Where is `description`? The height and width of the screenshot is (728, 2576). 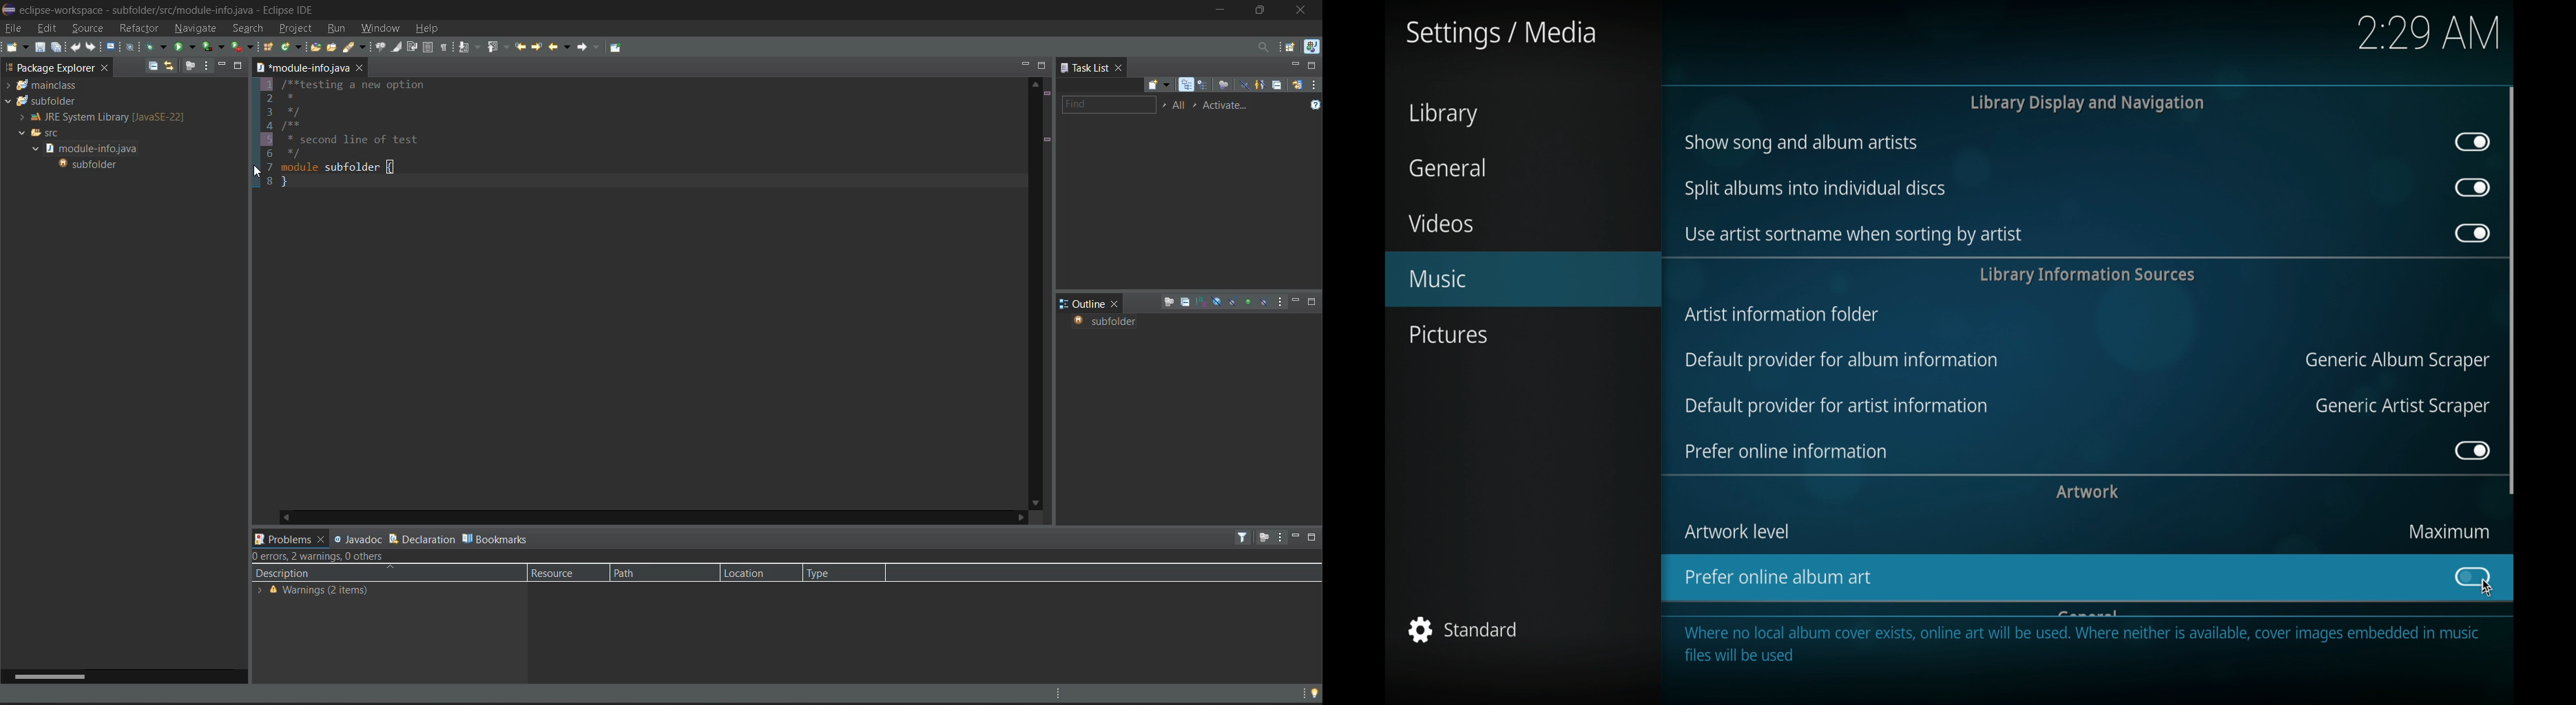
description is located at coordinates (331, 574).